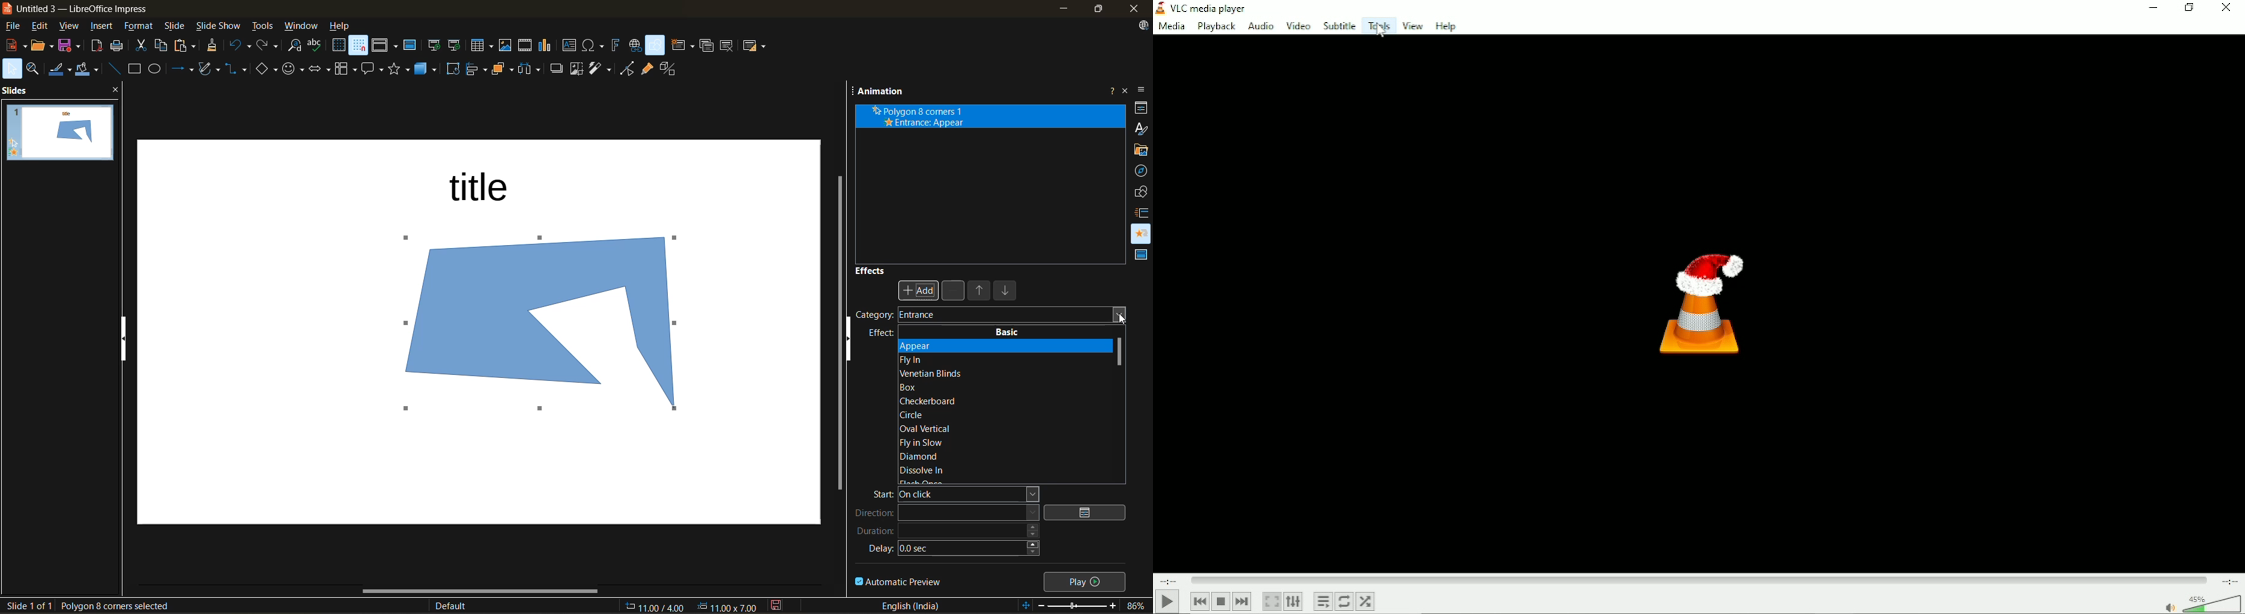 This screenshot has height=616, width=2268. What do you see at coordinates (1138, 232) in the screenshot?
I see `animation` at bounding box center [1138, 232].